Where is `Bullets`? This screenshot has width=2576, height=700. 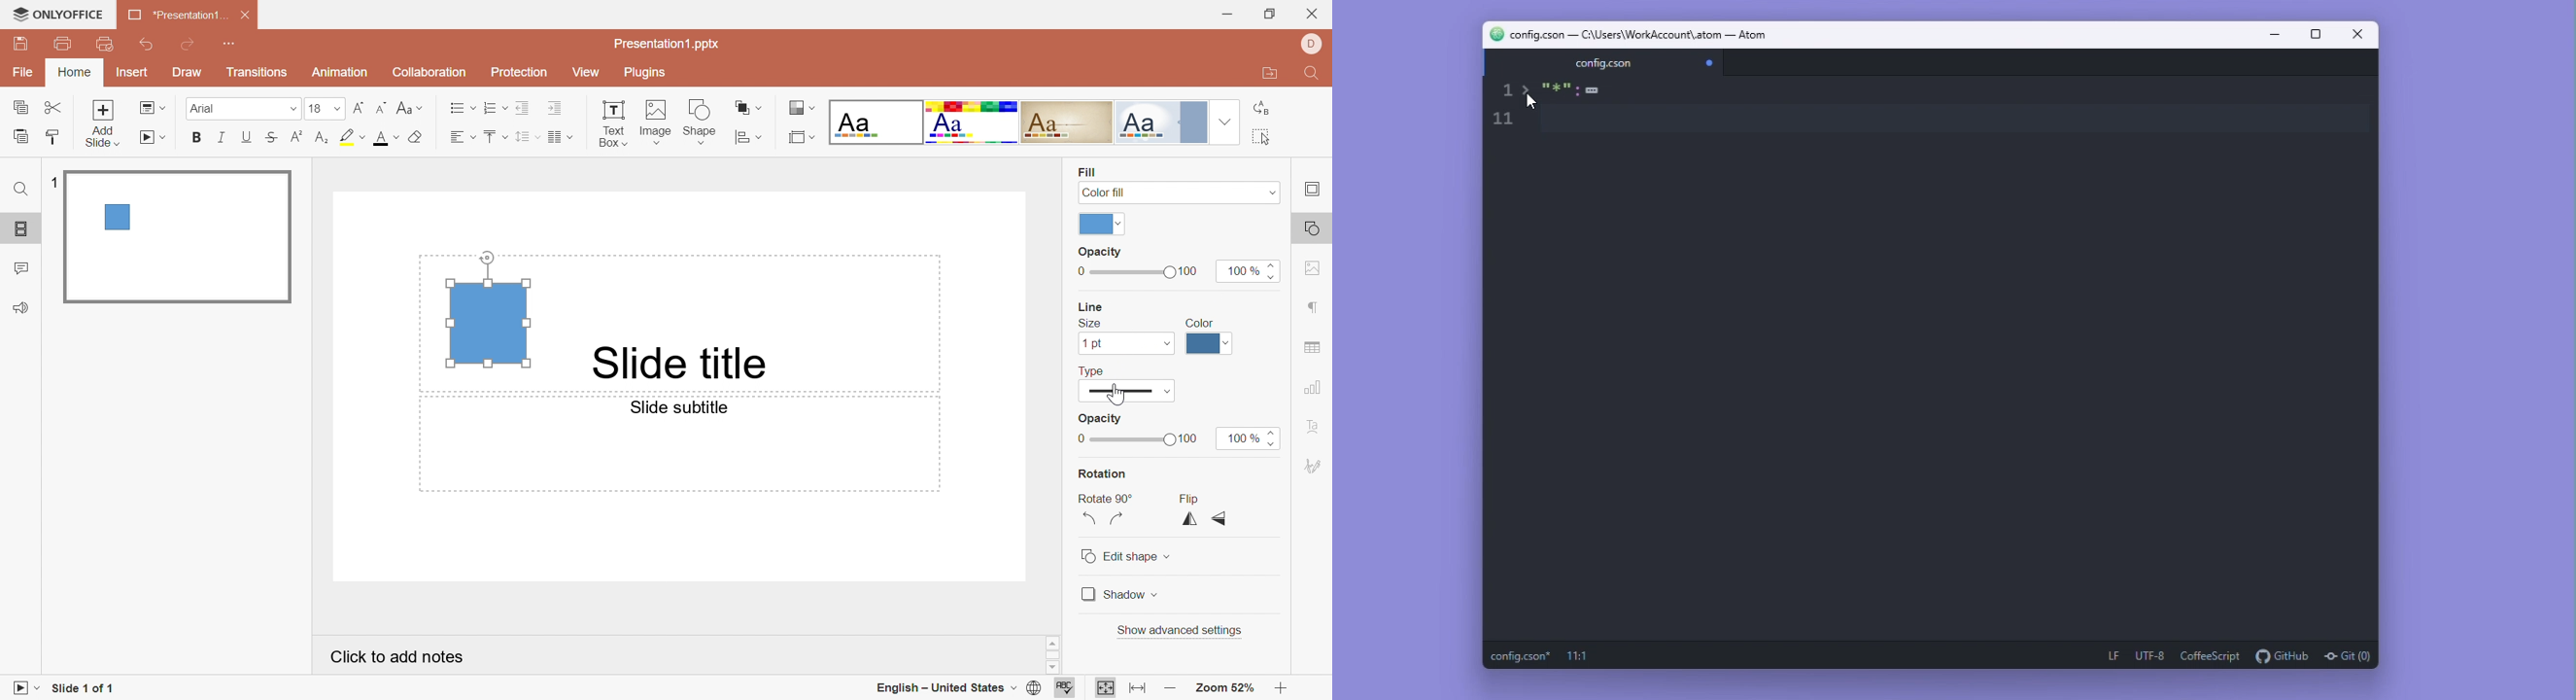 Bullets is located at coordinates (463, 109).